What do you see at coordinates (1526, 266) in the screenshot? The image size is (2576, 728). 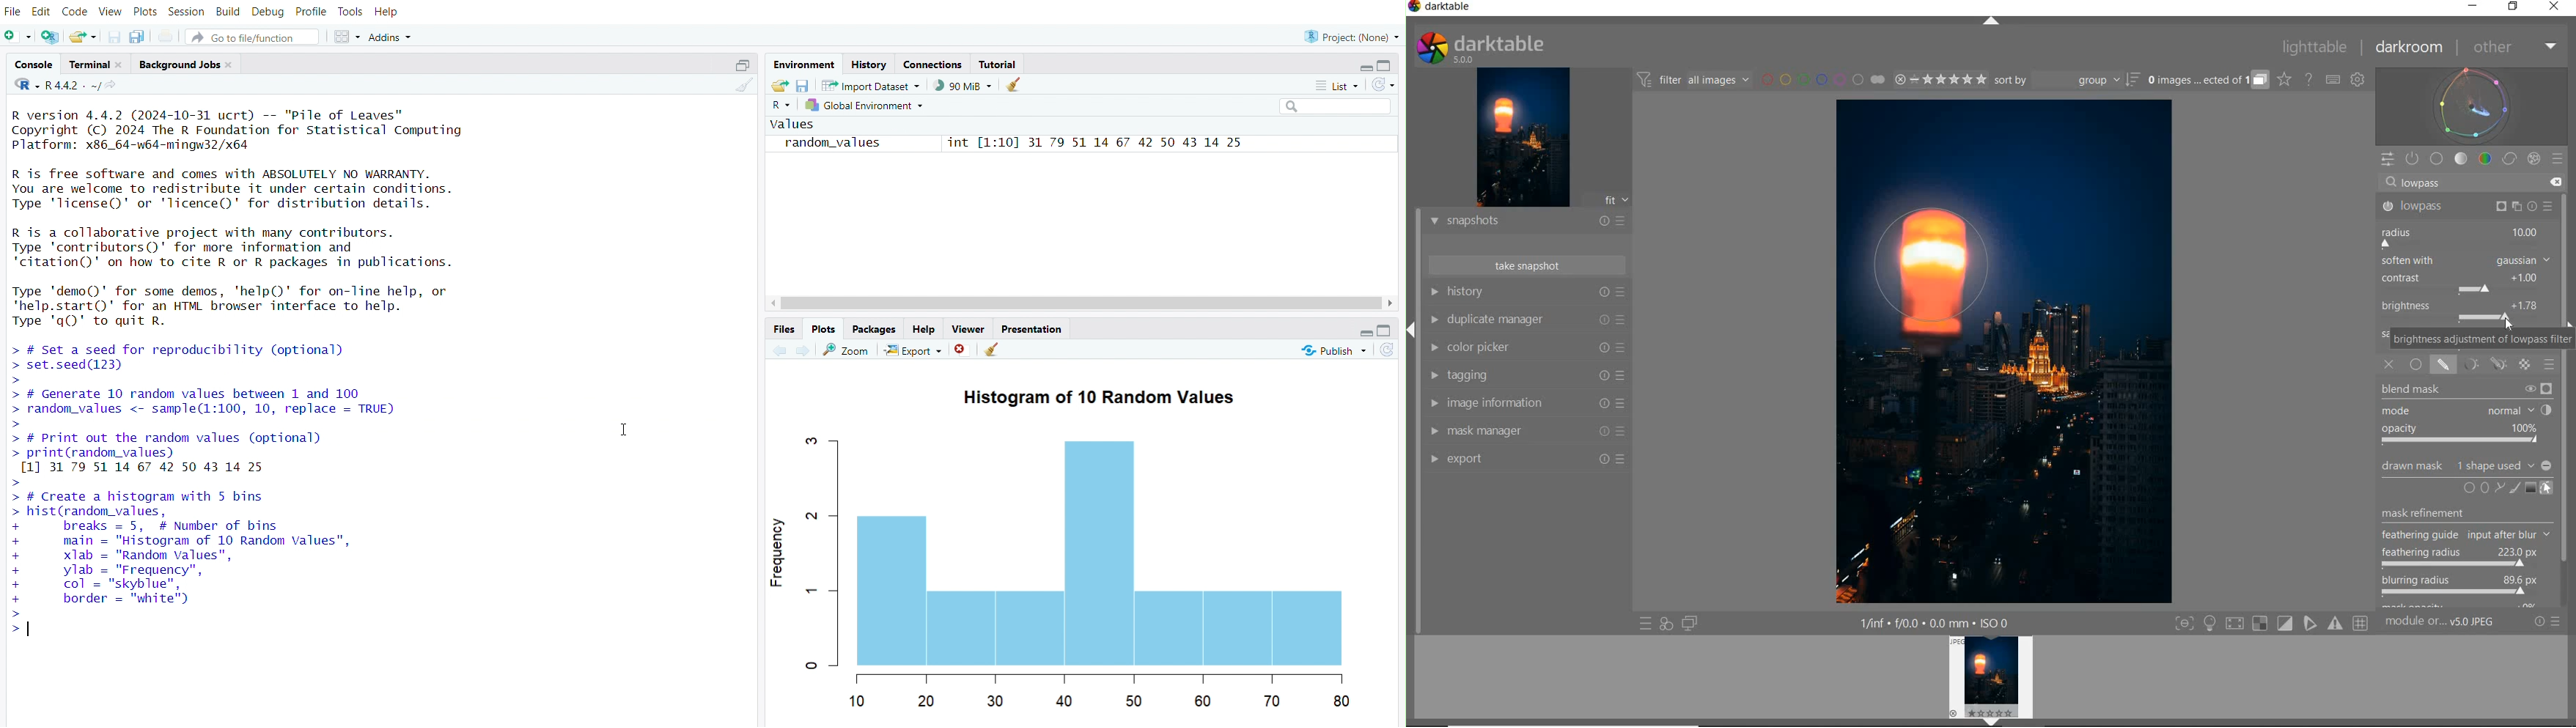 I see `TAKE SNAPSHOT` at bounding box center [1526, 266].